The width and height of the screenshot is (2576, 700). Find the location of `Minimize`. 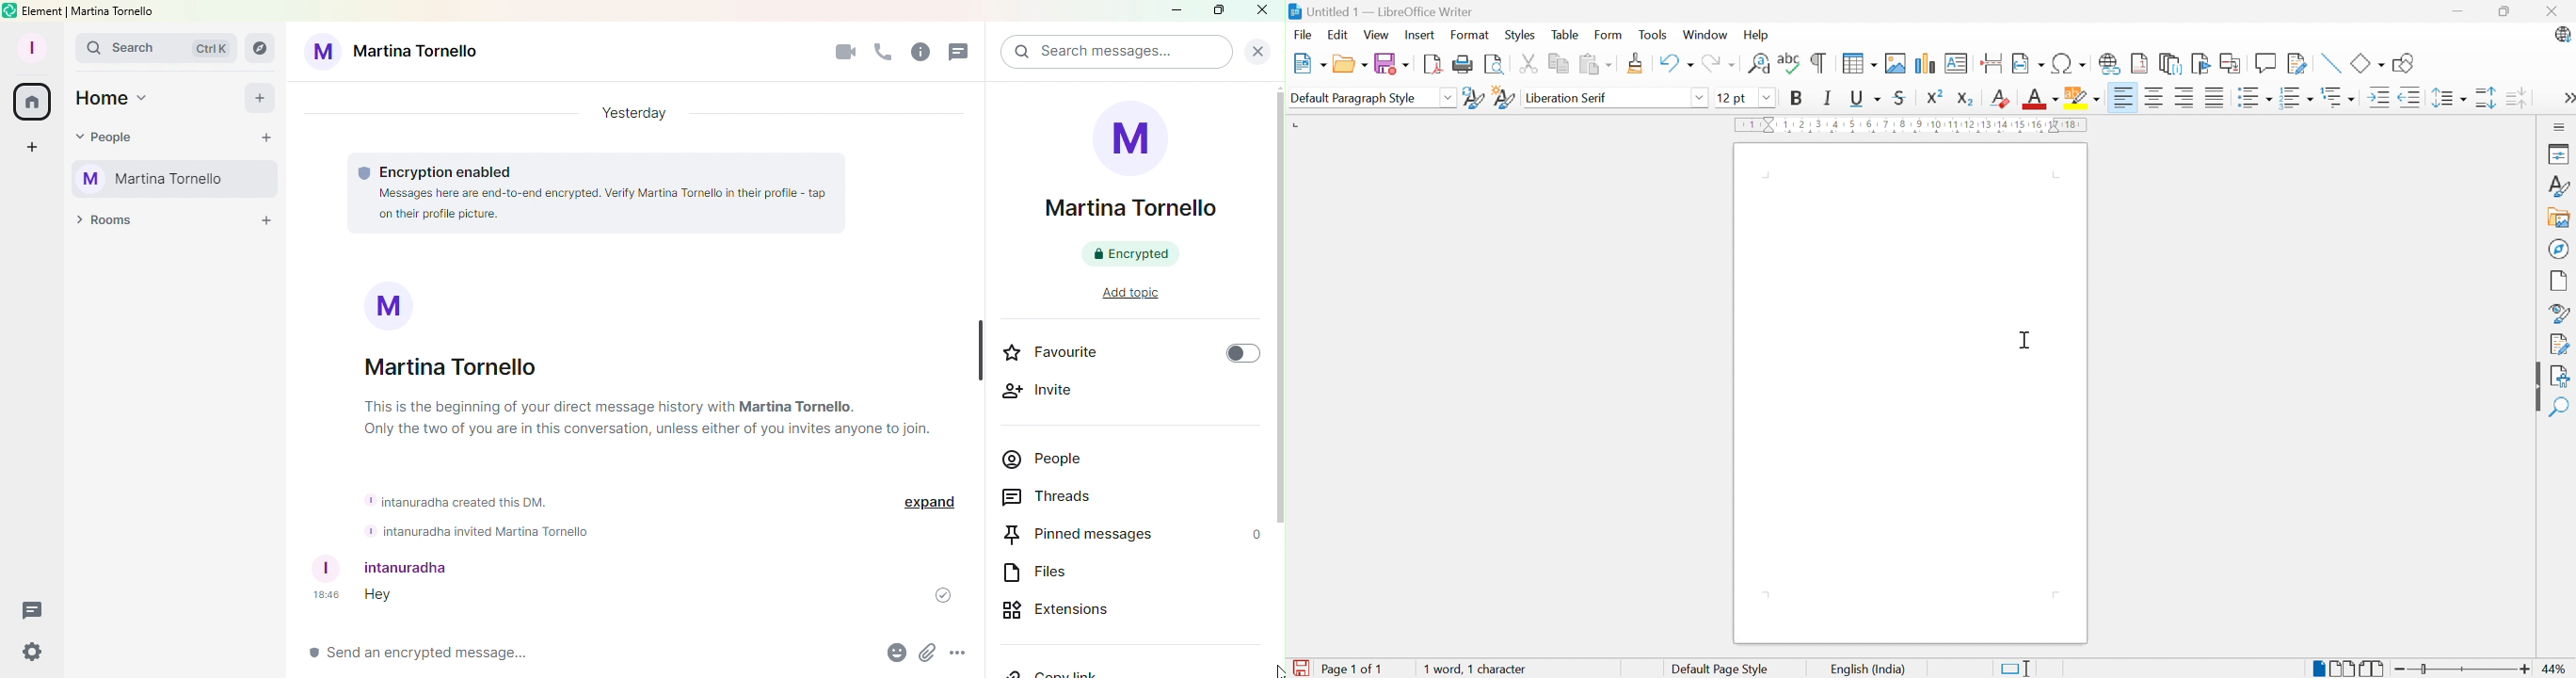

Minimize is located at coordinates (1176, 12).